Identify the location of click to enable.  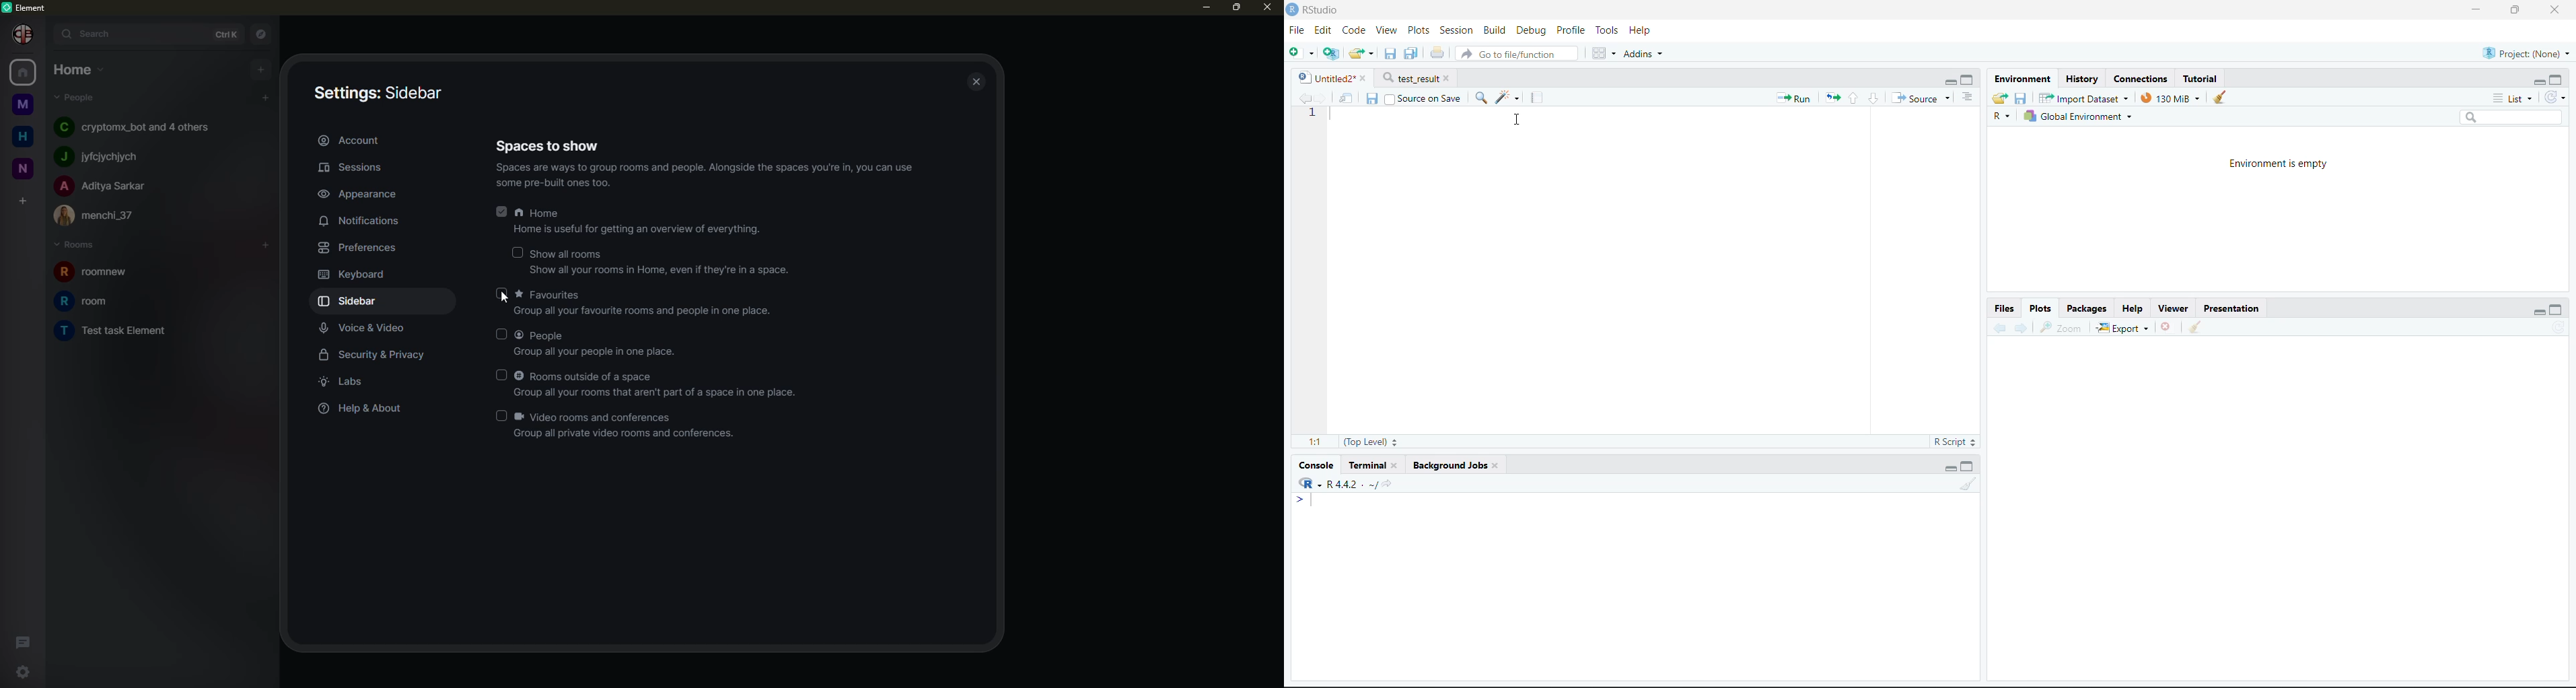
(500, 293).